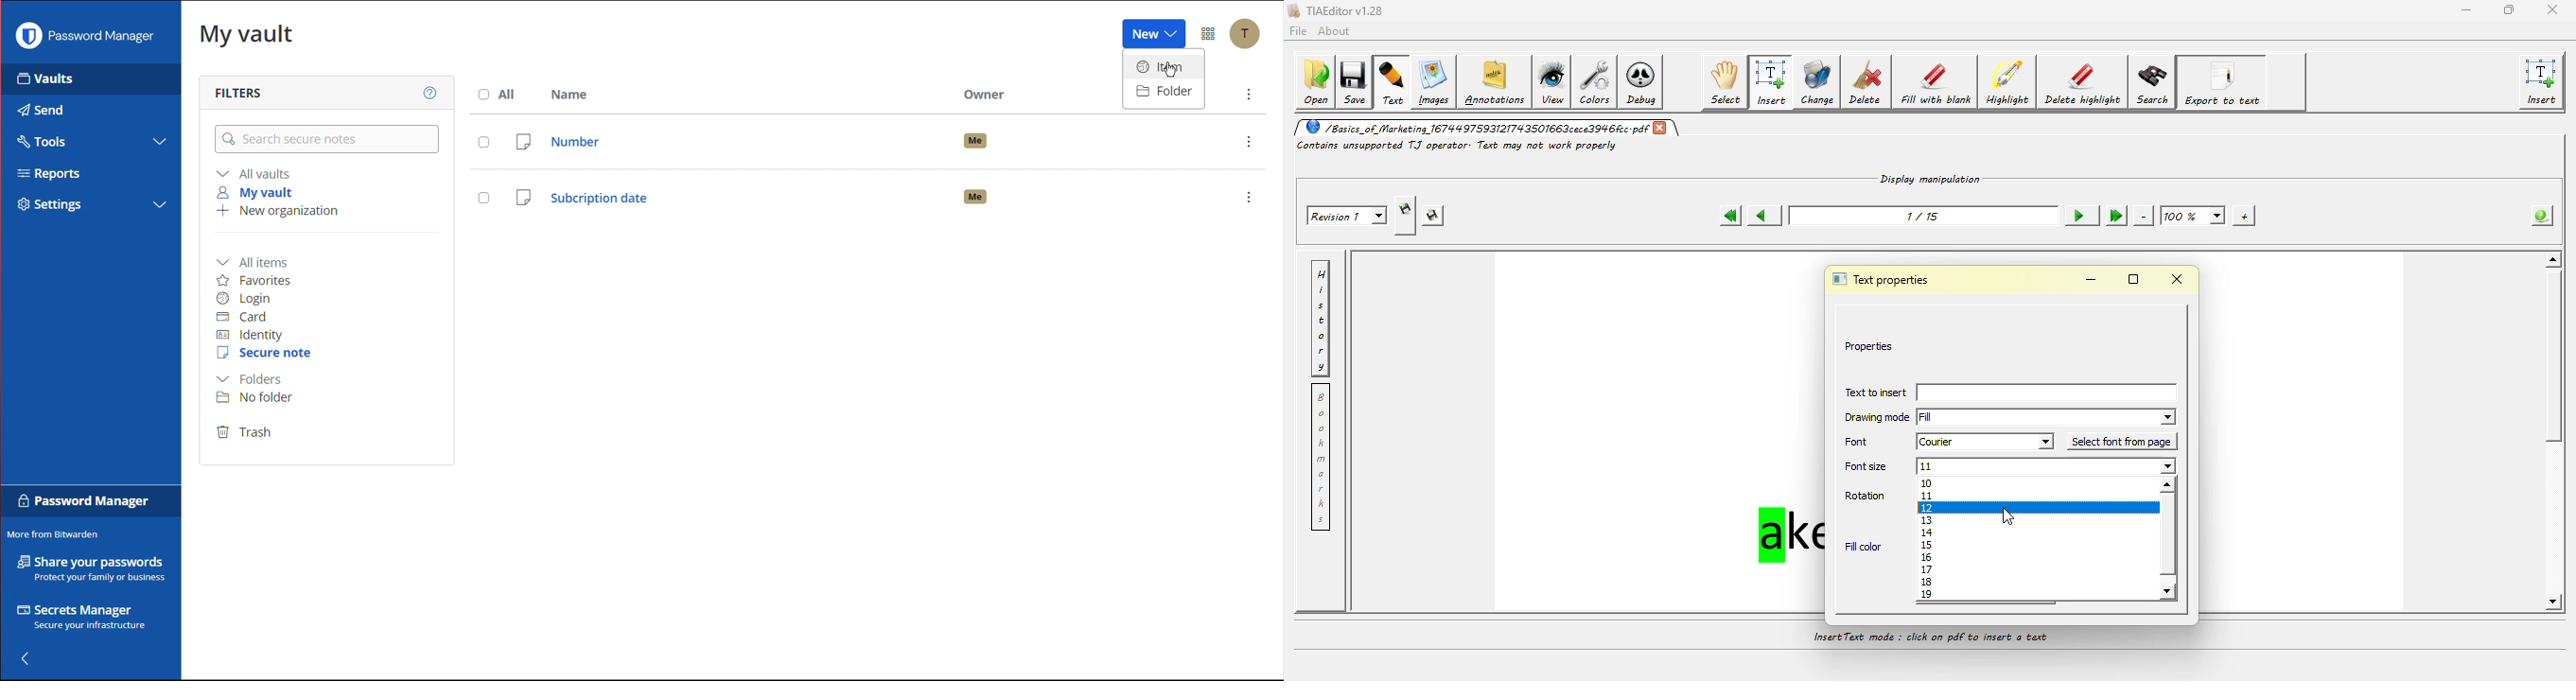 The height and width of the screenshot is (700, 2576). What do you see at coordinates (247, 38) in the screenshot?
I see `My vault` at bounding box center [247, 38].